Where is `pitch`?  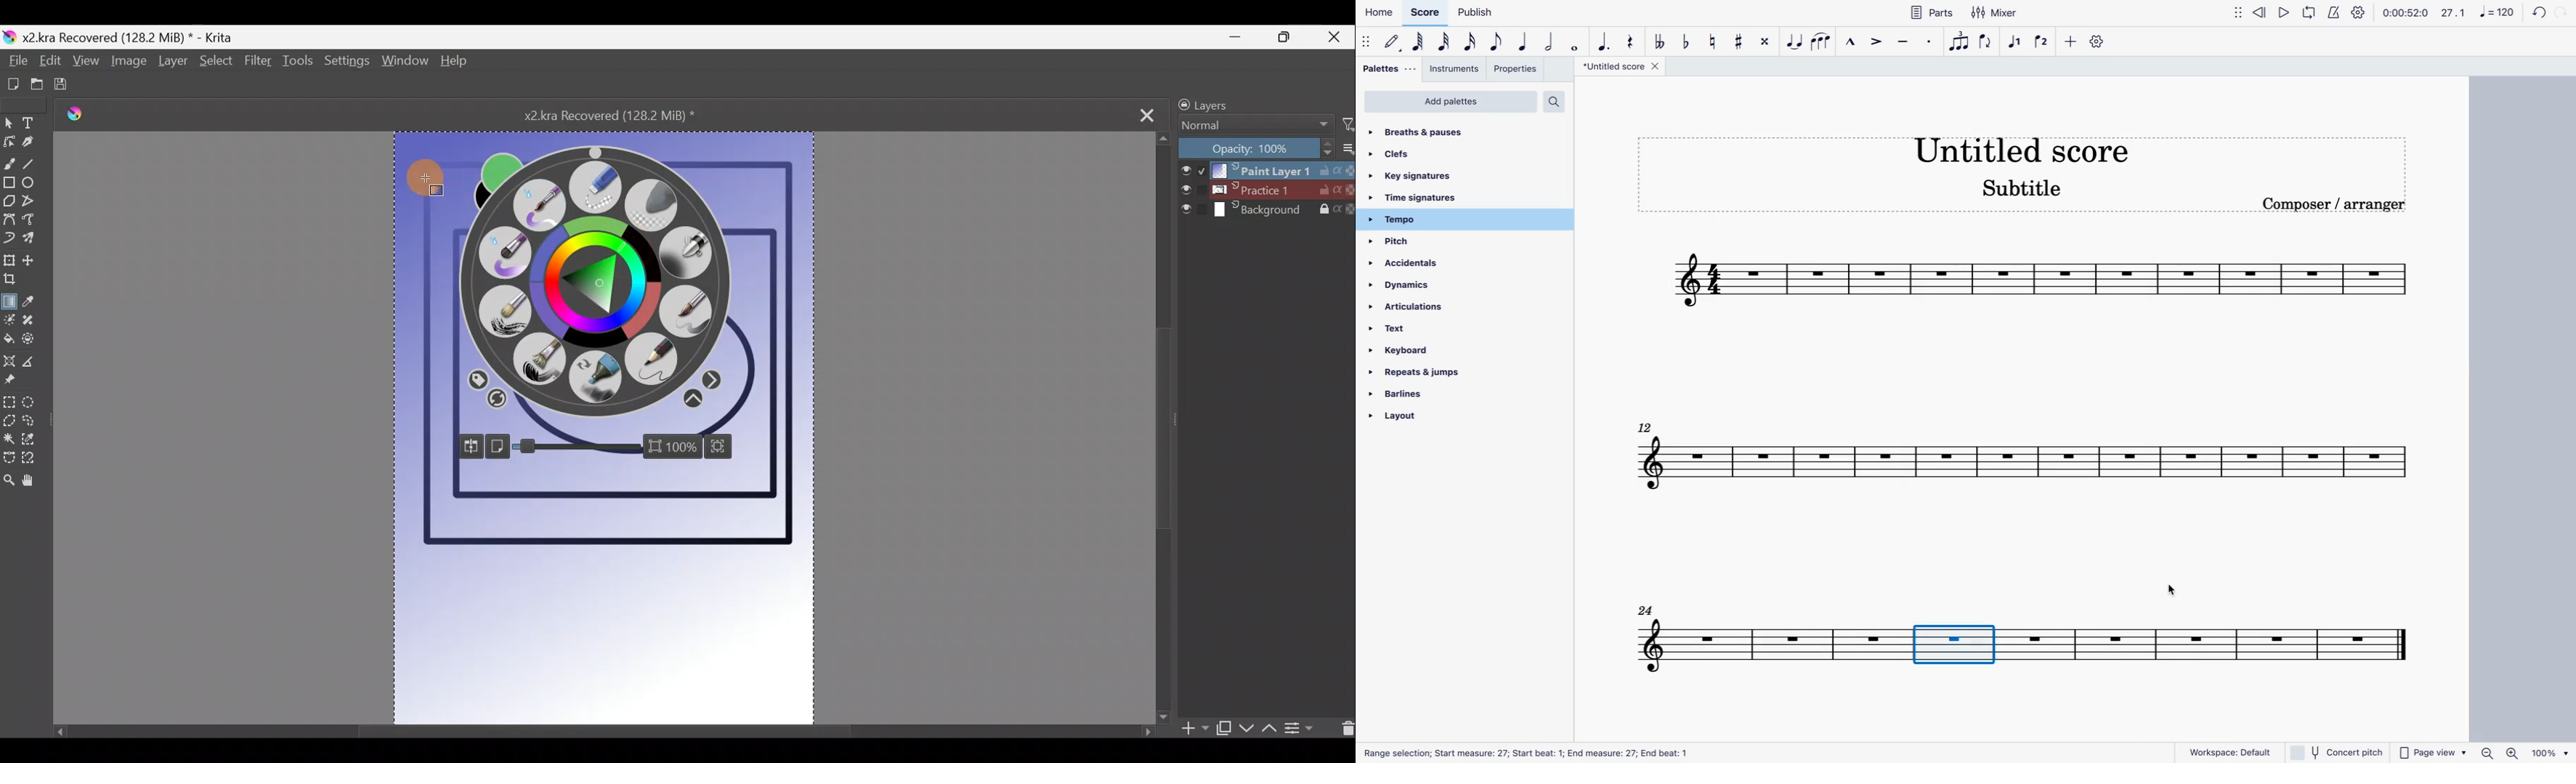 pitch is located at coordinates (1412, 243).